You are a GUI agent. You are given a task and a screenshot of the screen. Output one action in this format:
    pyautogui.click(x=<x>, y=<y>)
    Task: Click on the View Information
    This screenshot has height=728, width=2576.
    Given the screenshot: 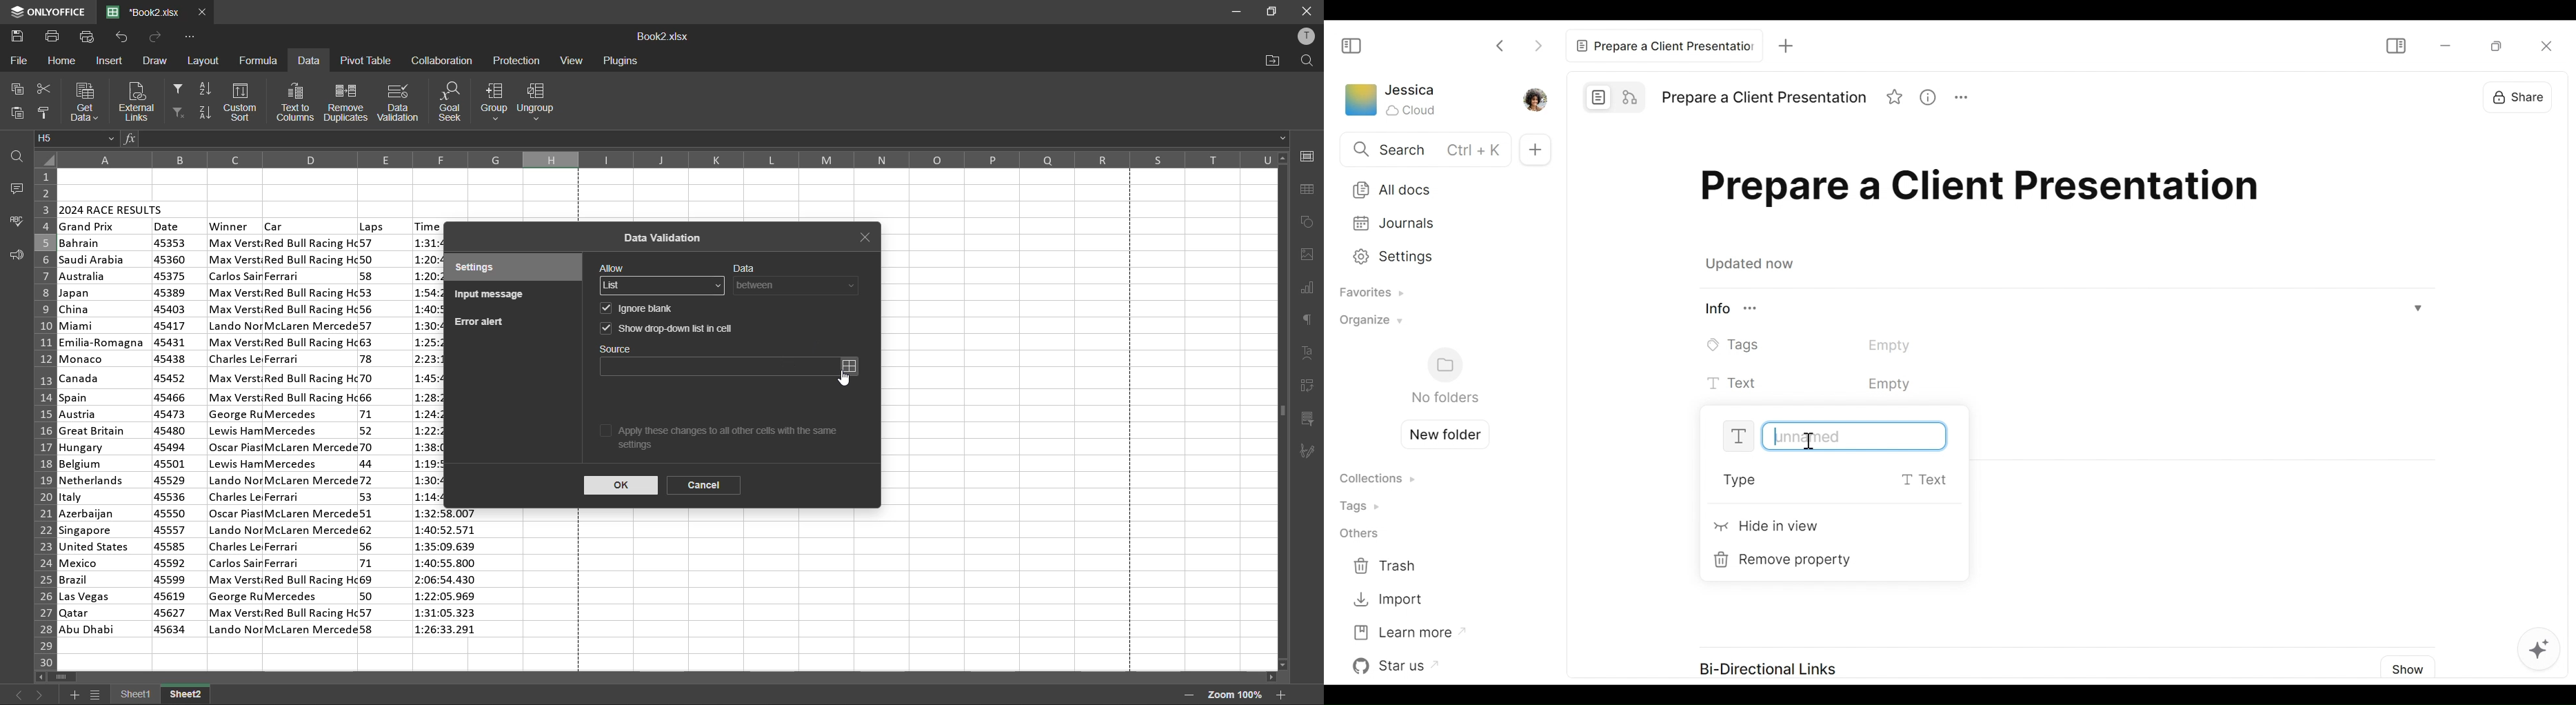 What is the action you would take?
    pyautogui.click(x=2065, y=310)
    